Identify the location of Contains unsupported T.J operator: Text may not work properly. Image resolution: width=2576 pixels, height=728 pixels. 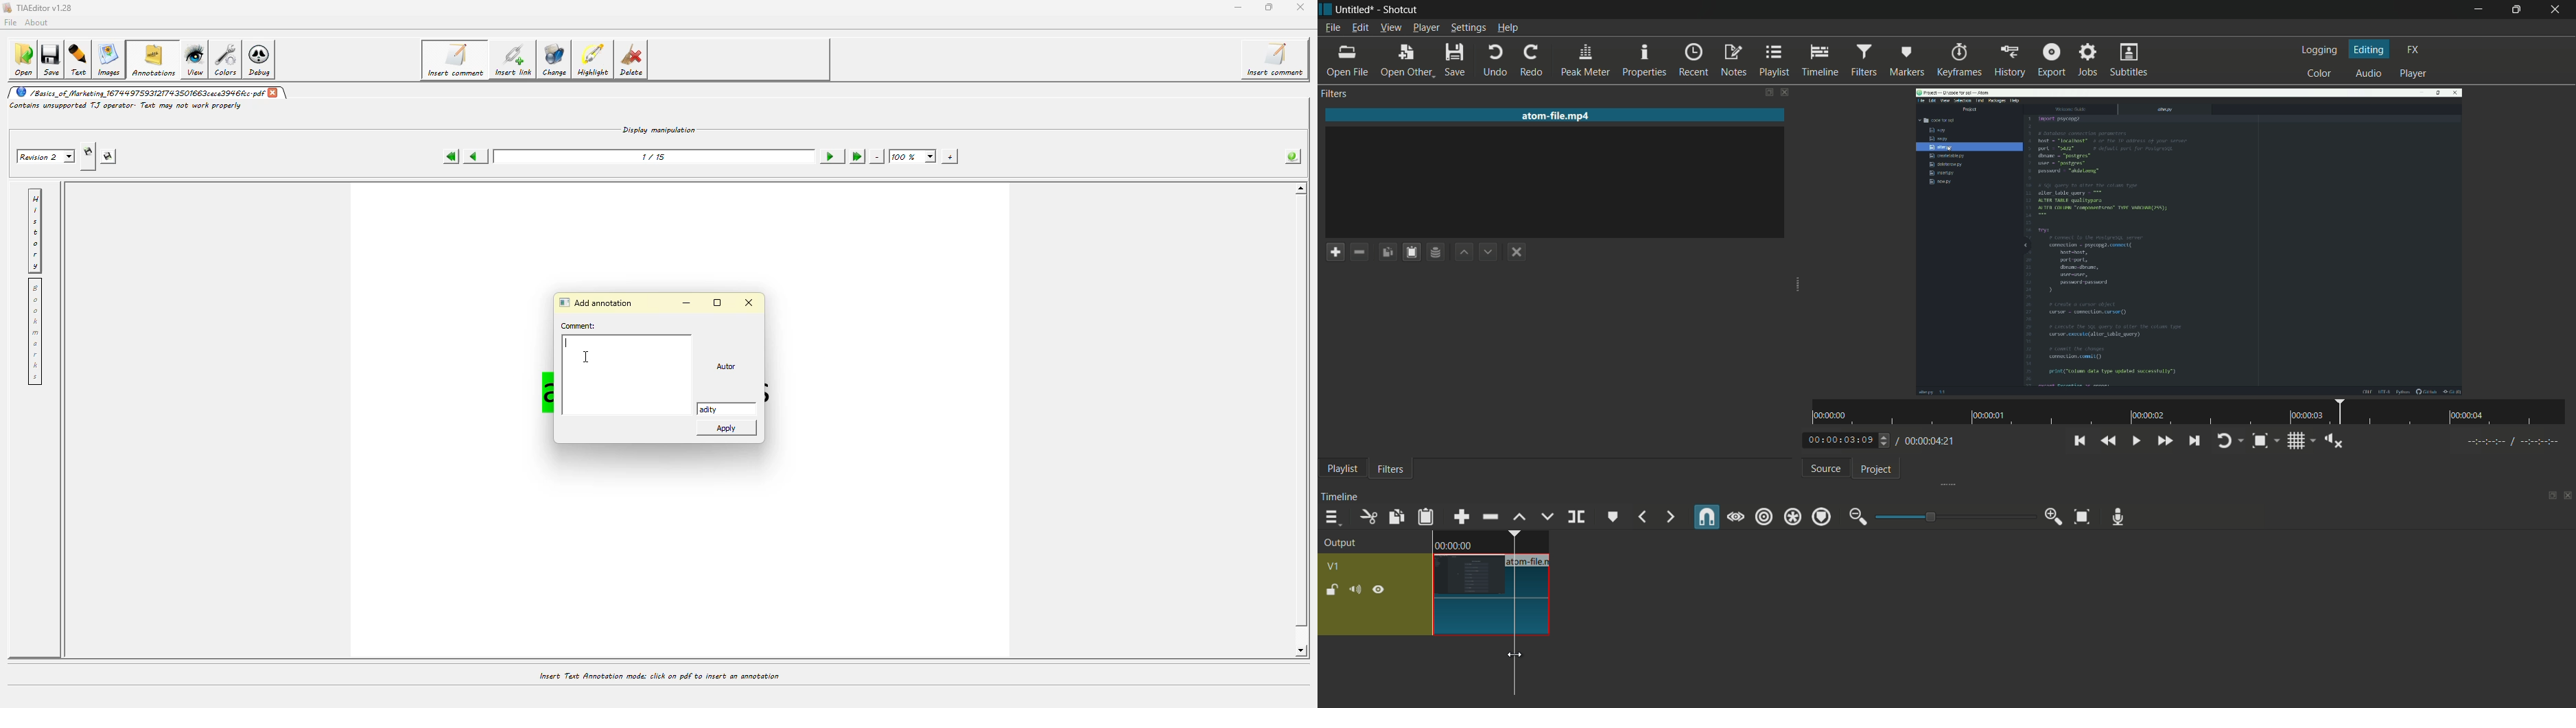
(126, 106).